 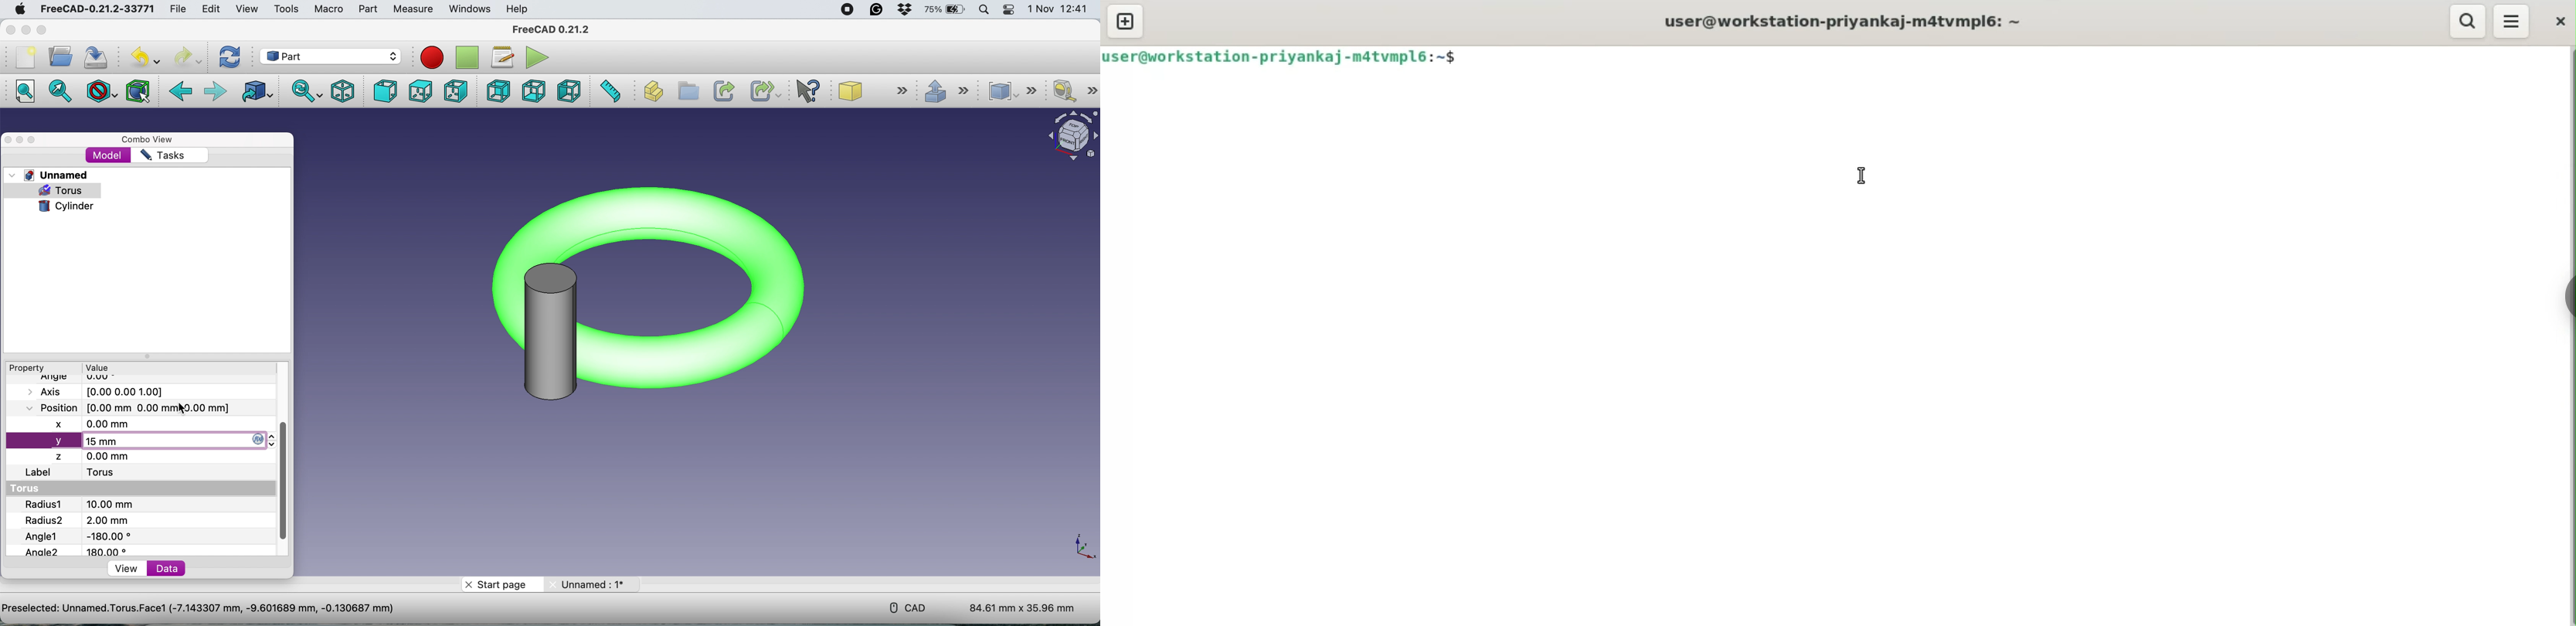 I want to click on Radius 1 and 2's value, so click(x=101, y=513).